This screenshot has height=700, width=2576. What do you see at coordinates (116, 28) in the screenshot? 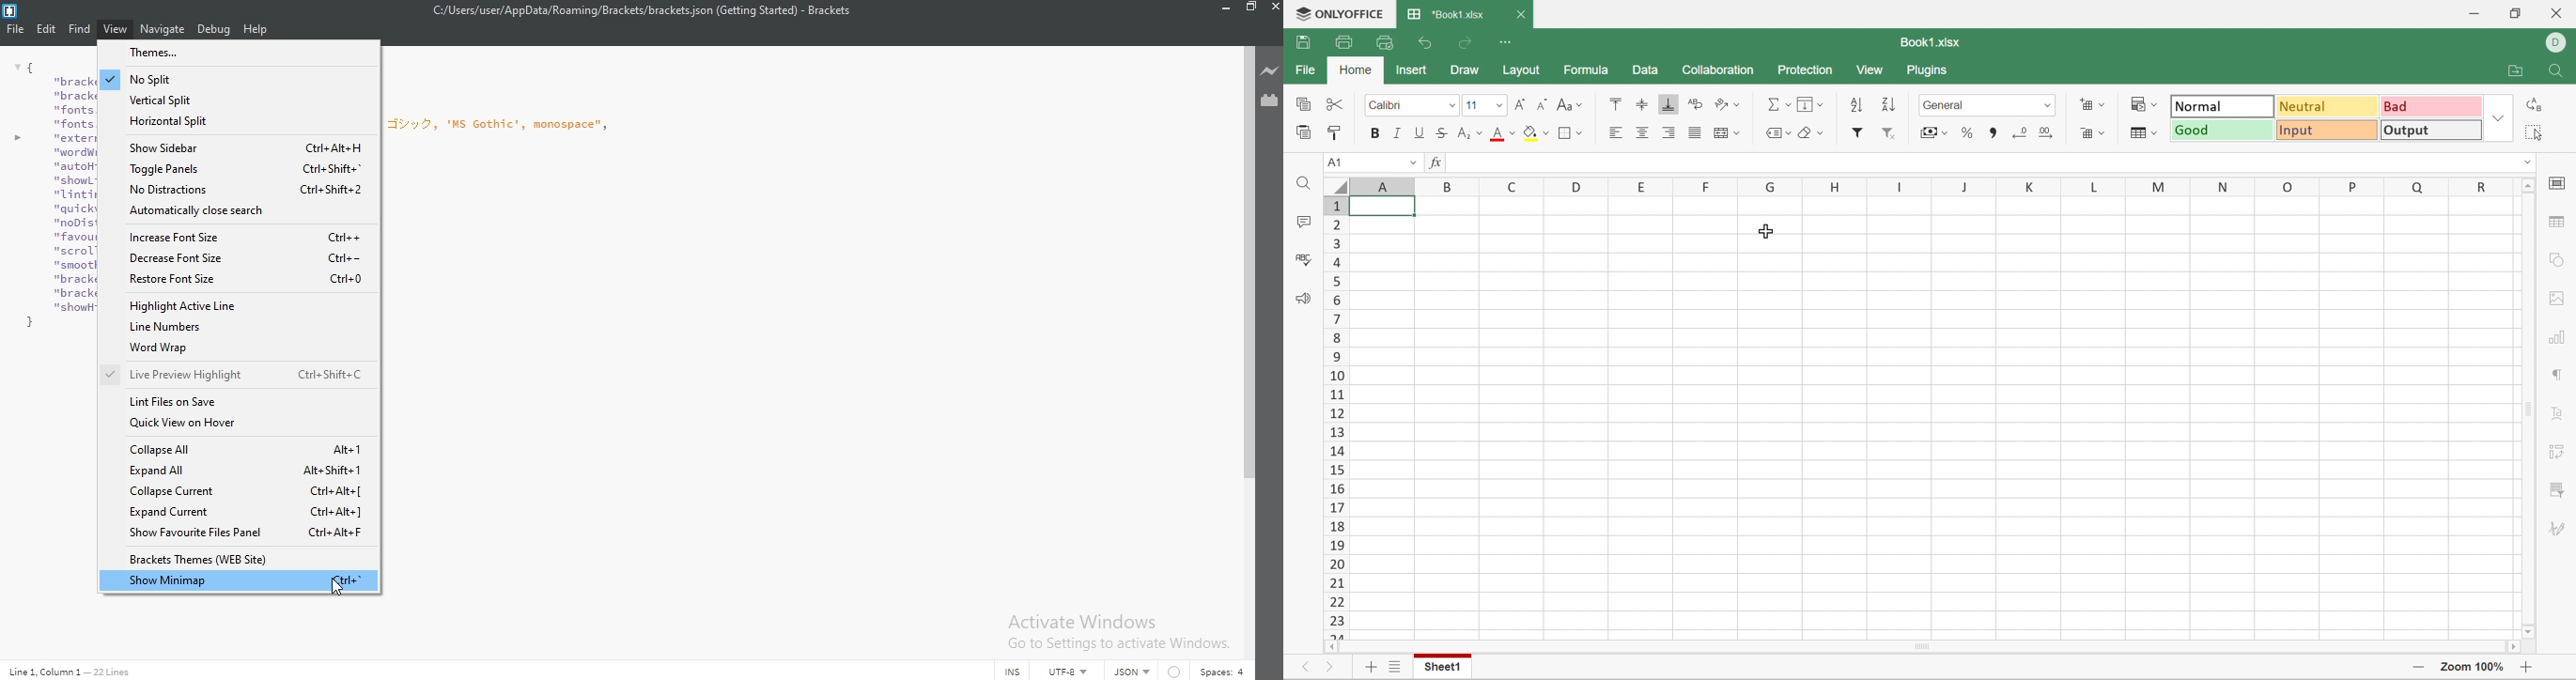
I see `View` at bounding box center [116, 28].